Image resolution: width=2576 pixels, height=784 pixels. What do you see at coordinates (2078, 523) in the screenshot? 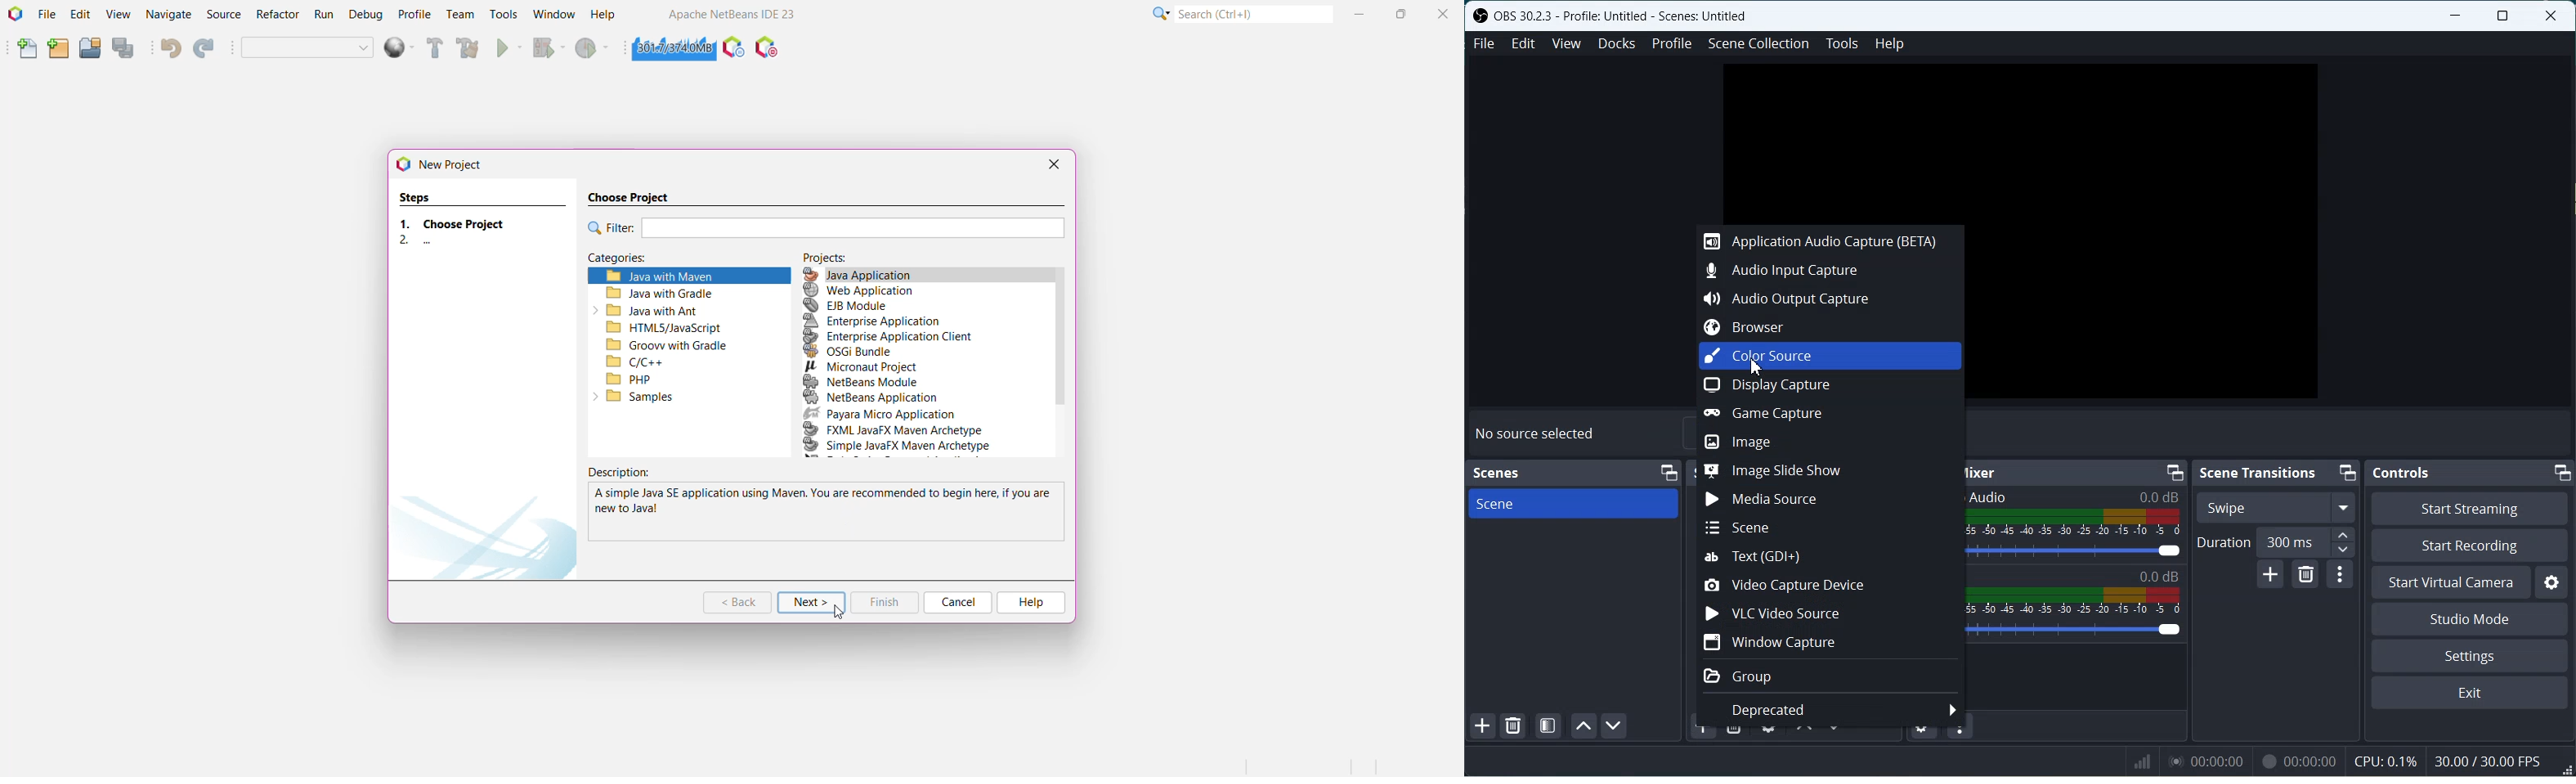
I see `Volume Indicator` at bounding box center [2078, 523].